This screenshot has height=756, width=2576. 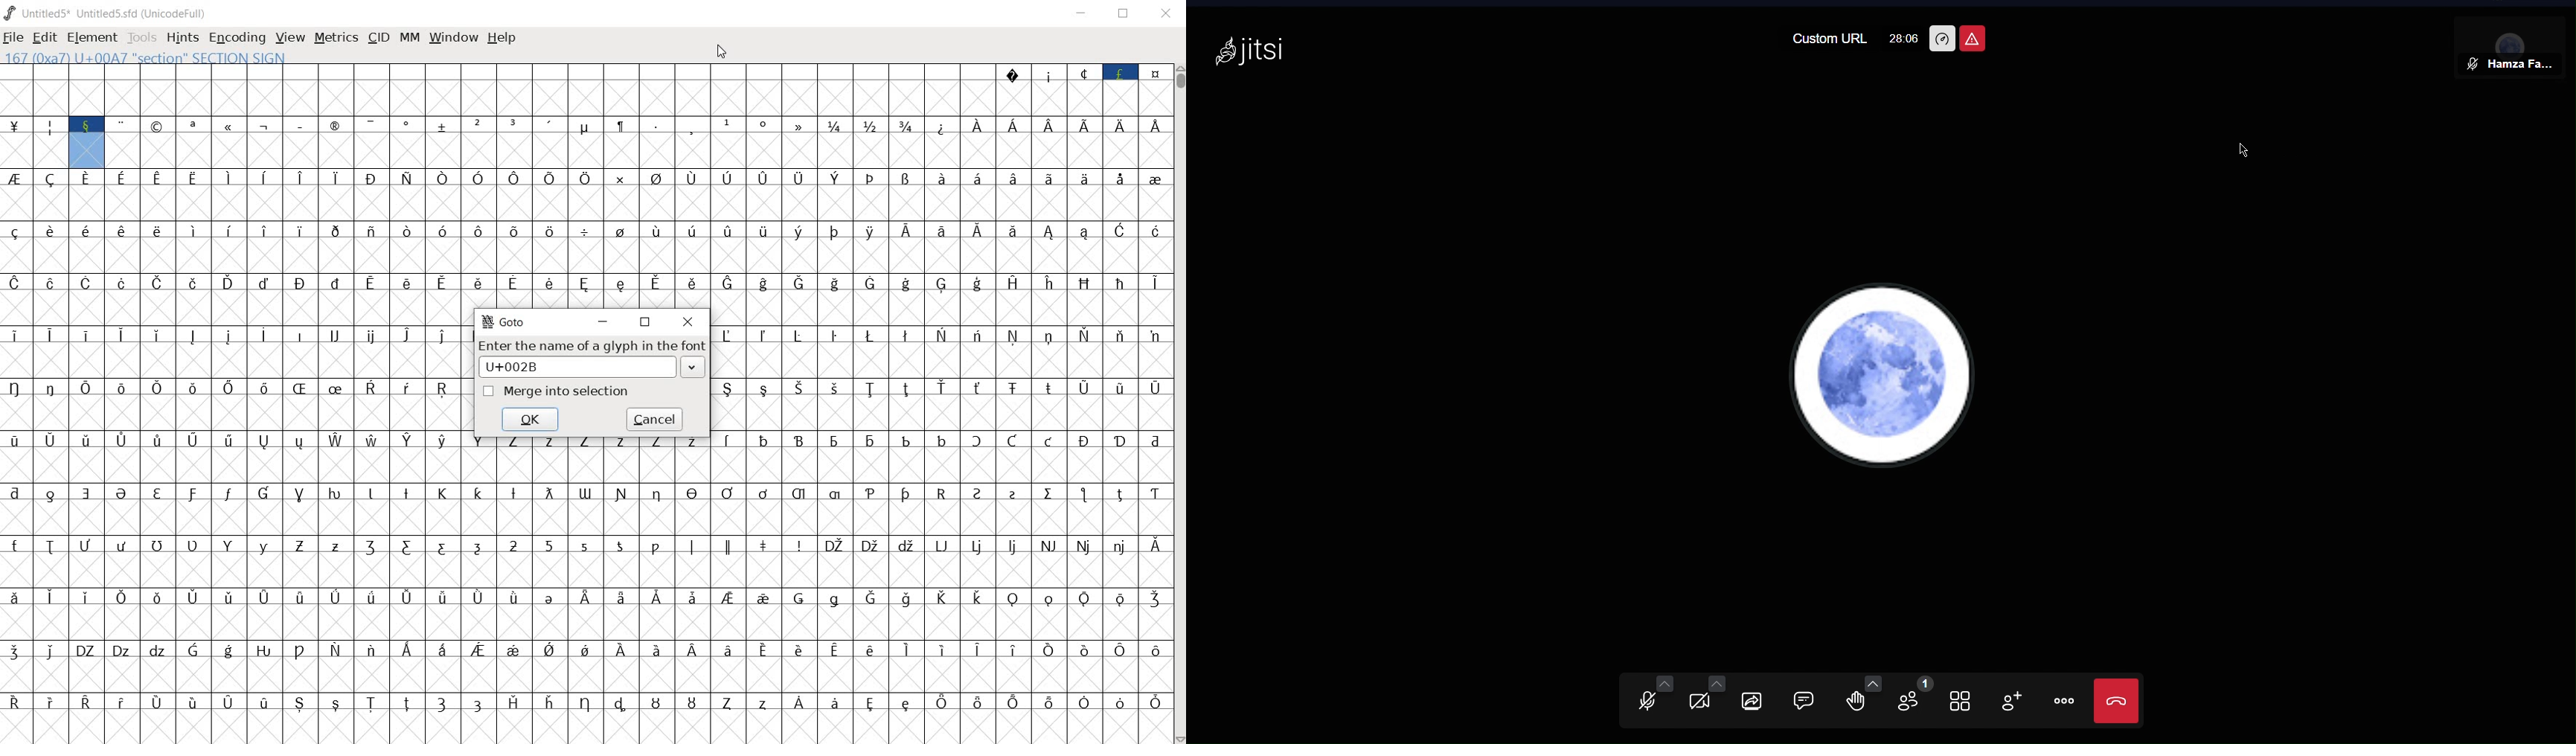 I want to click on special alphabets, so click(x=676, y=561).